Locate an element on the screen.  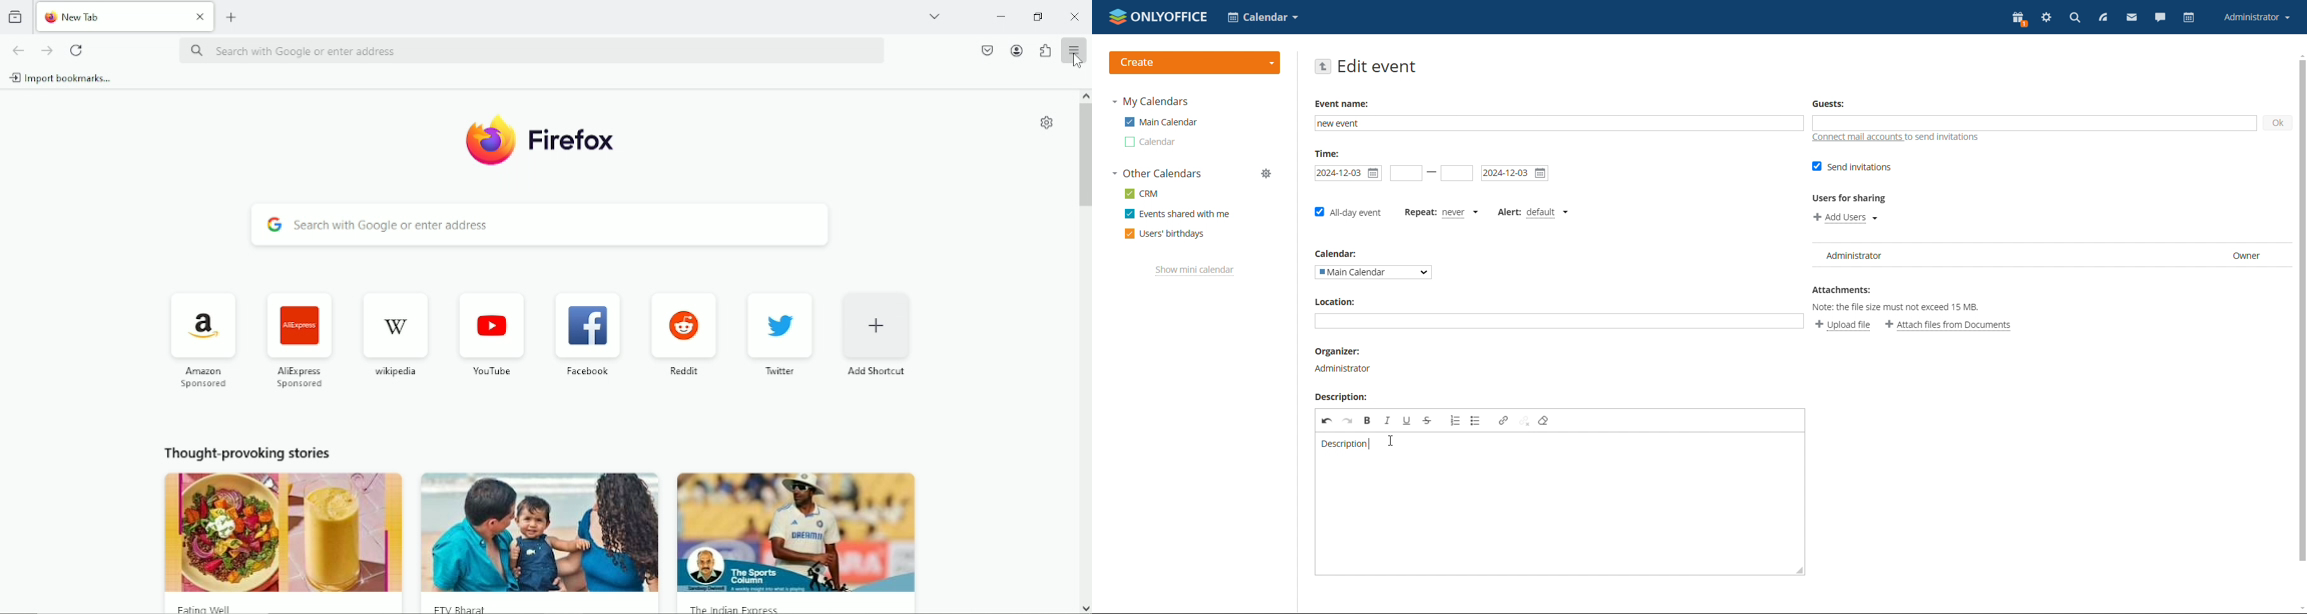
Close is located at coordinates (200, 17).